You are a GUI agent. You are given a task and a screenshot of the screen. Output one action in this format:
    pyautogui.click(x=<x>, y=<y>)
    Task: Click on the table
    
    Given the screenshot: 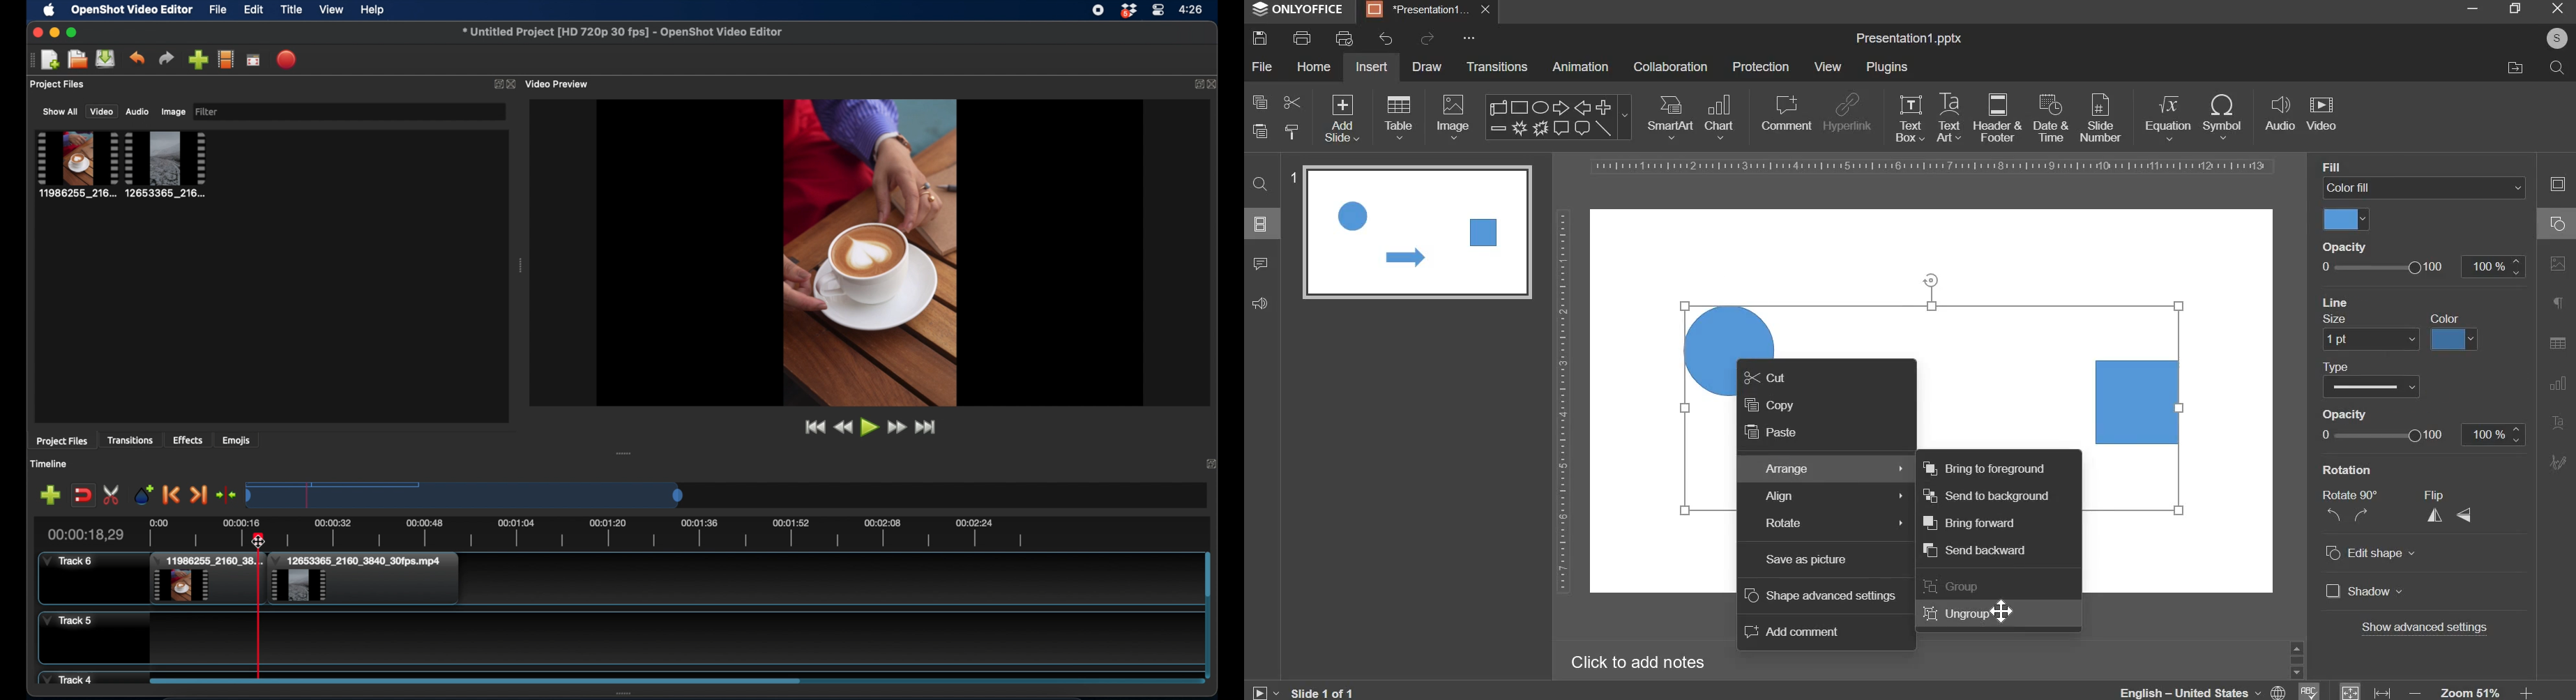 What is the action you would take?
    pyautogui.click(x=1399, y=116)
    